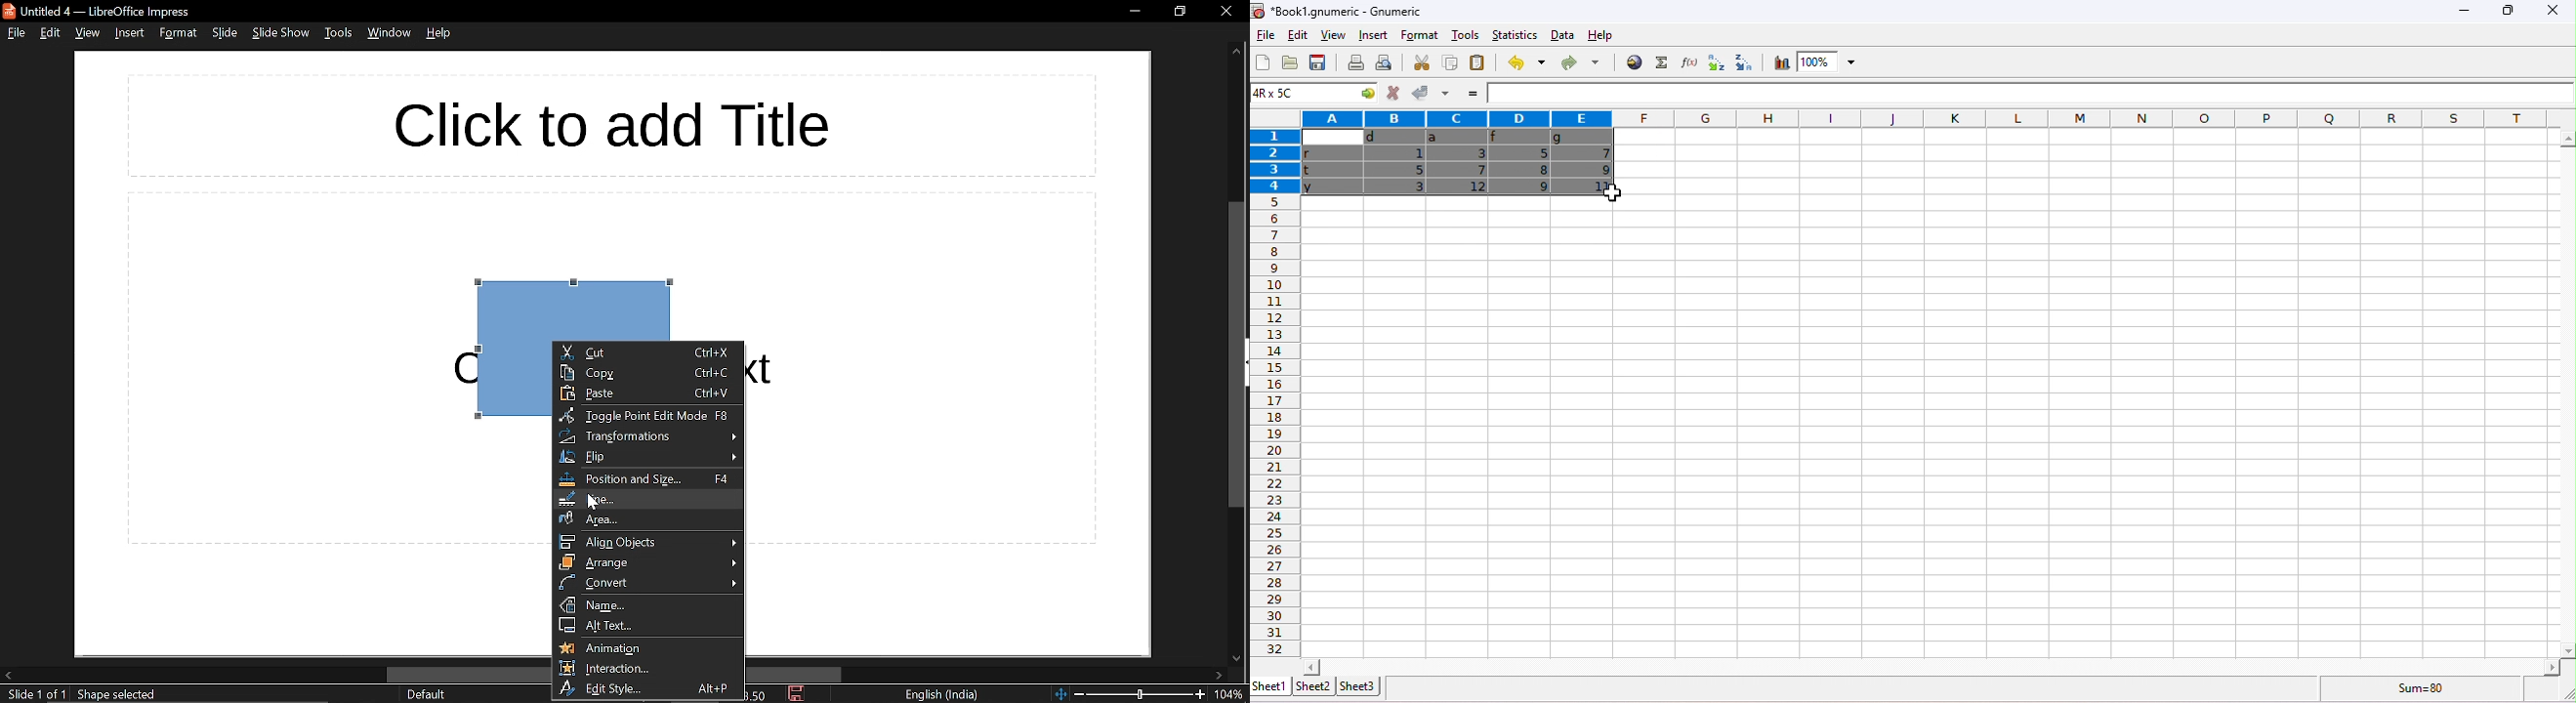 The image size is (2576, 728). I want to click on Cursor, so click(591, 502).